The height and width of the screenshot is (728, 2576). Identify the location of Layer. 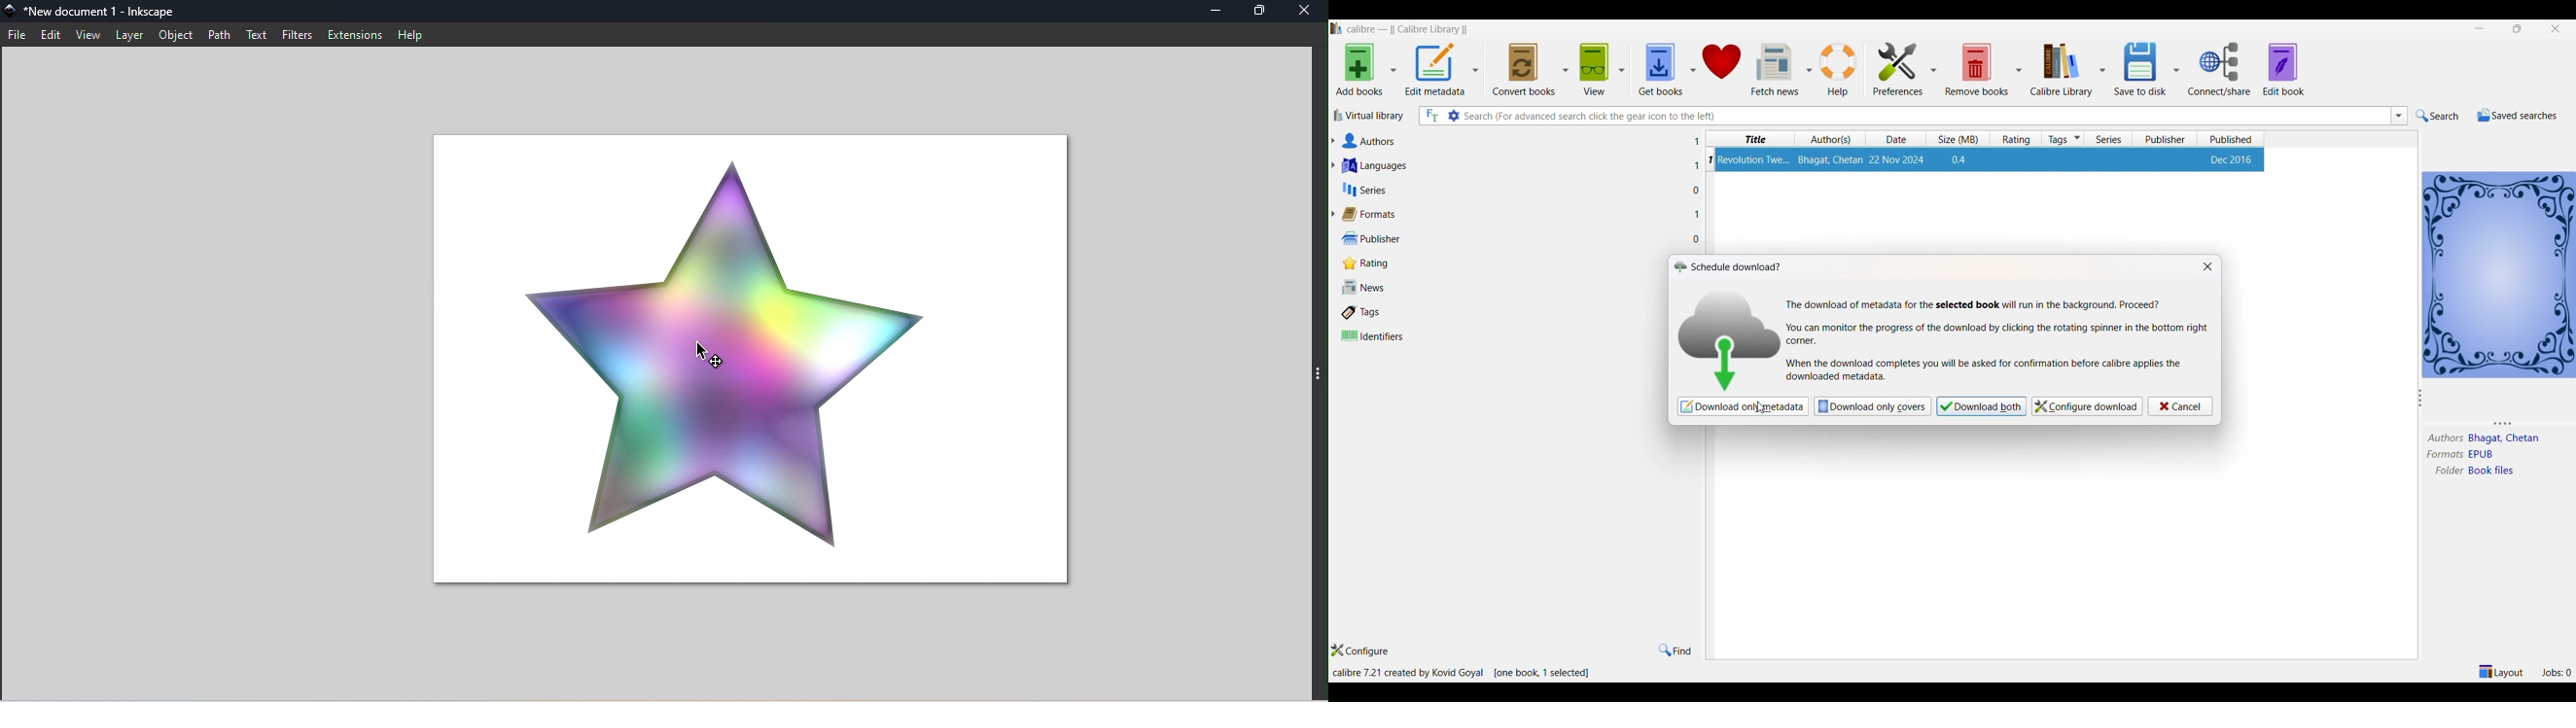
(128, 36).